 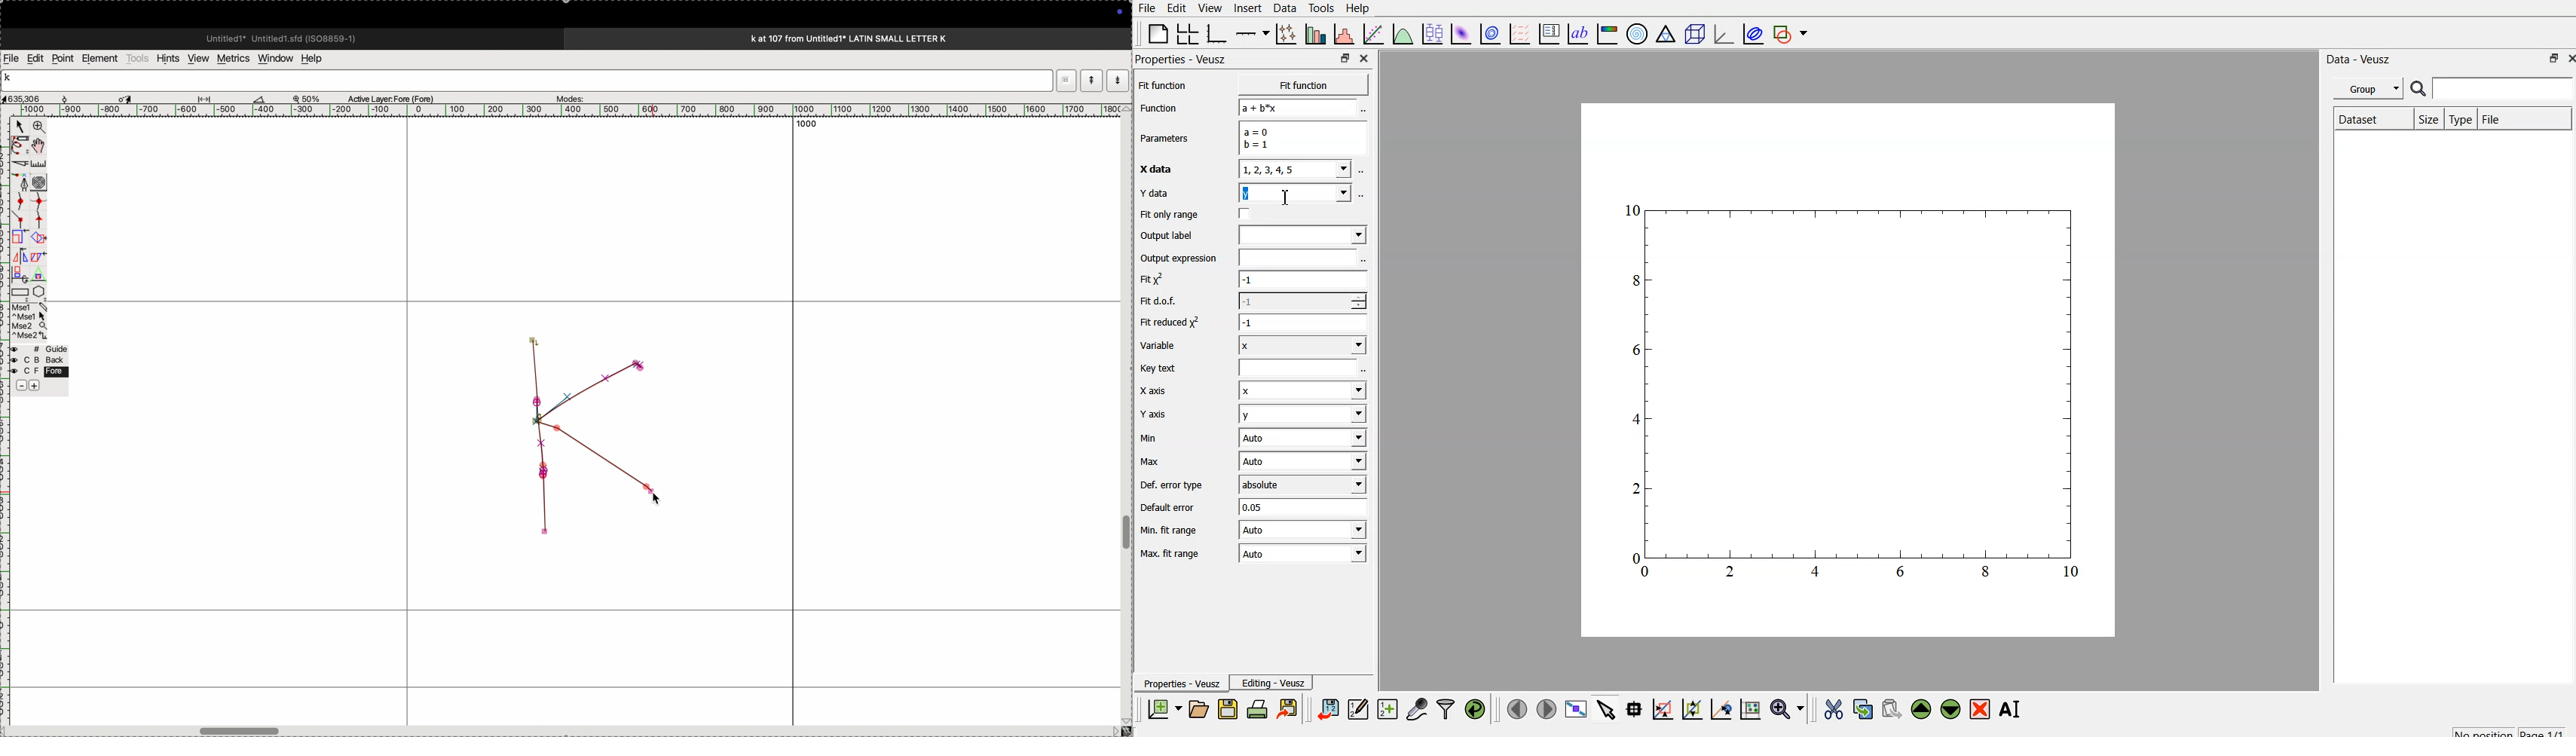 I want to click on cursor, so click(x=1287, y=197).